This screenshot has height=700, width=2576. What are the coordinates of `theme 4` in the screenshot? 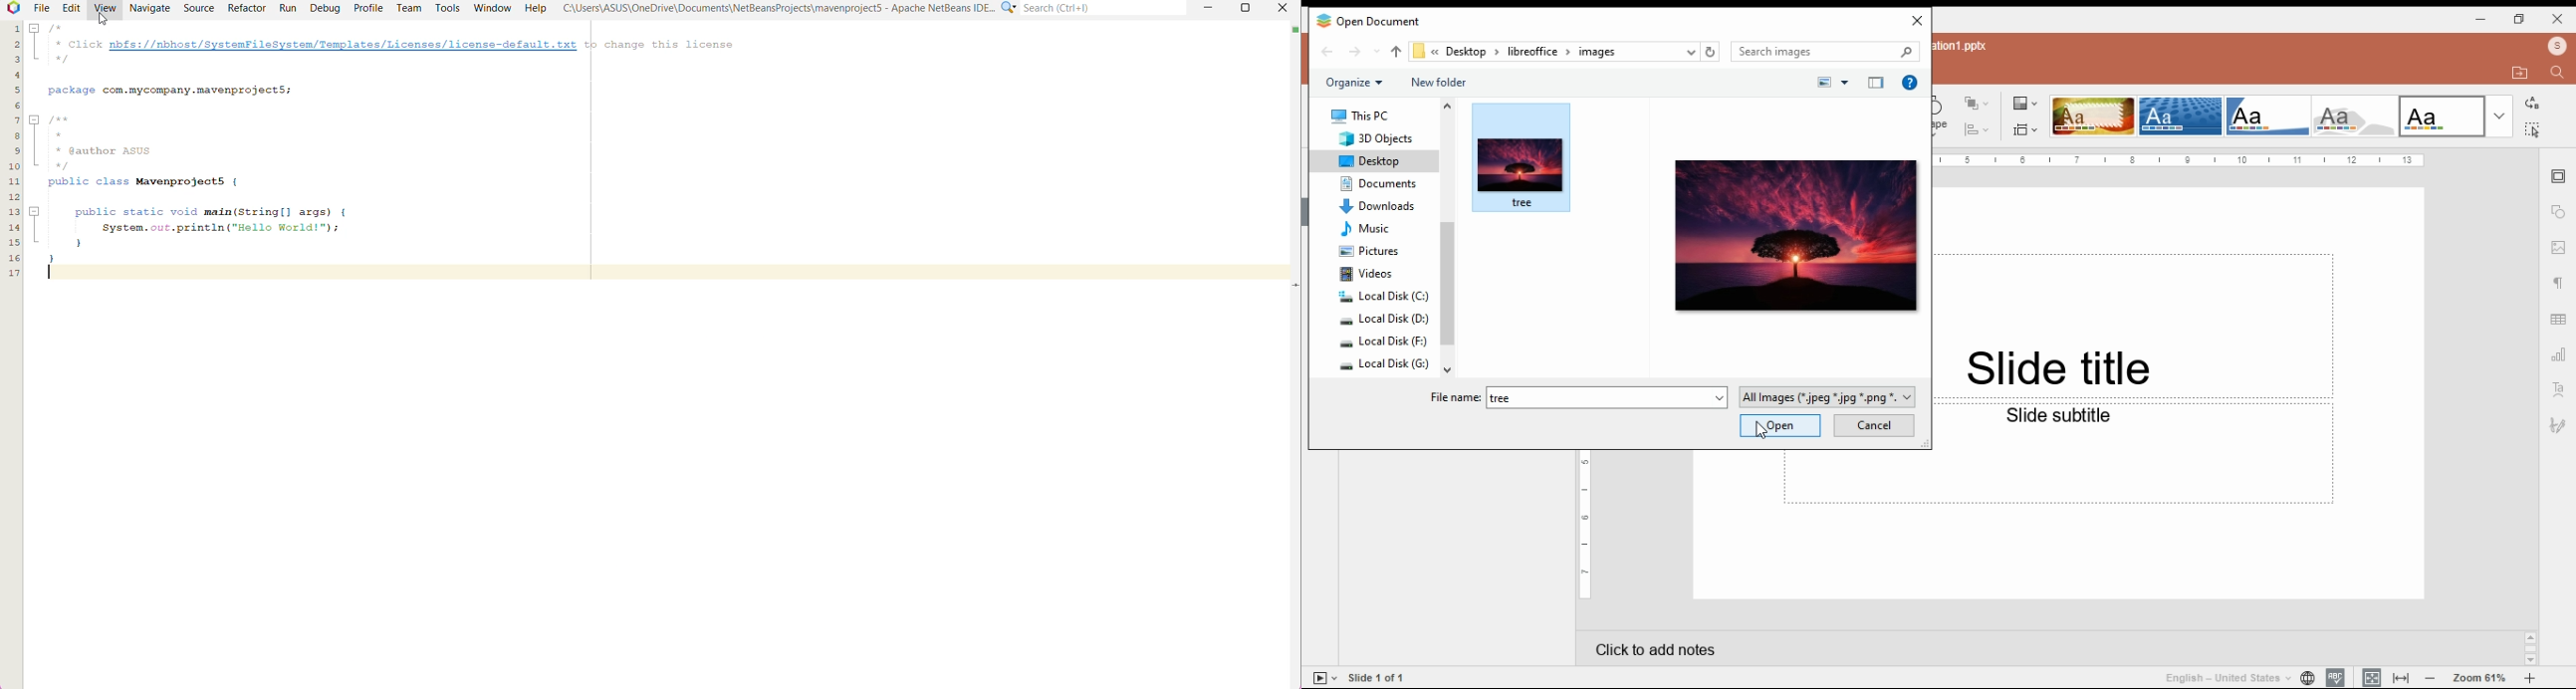 It's located at (2353, 116).